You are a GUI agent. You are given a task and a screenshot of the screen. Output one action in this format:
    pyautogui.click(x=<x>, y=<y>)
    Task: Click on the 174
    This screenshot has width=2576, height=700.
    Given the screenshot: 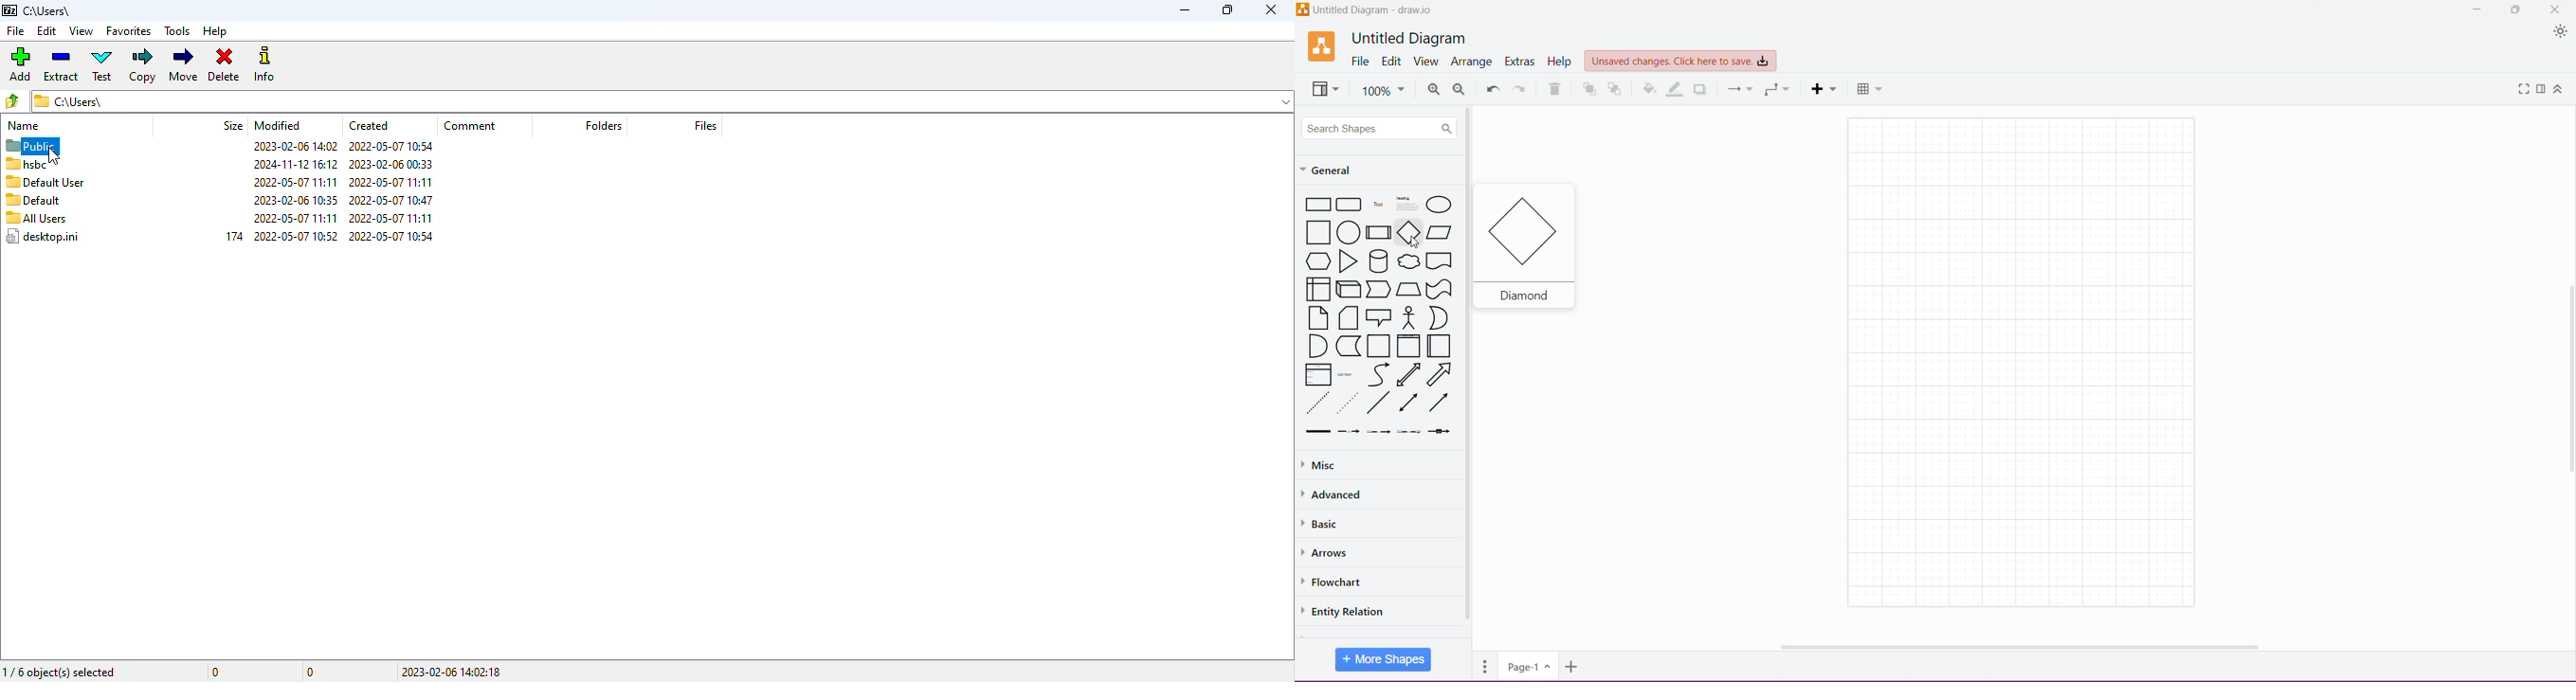 What is the action you would take?
    pyautogui.click(x=231, y=237)
    